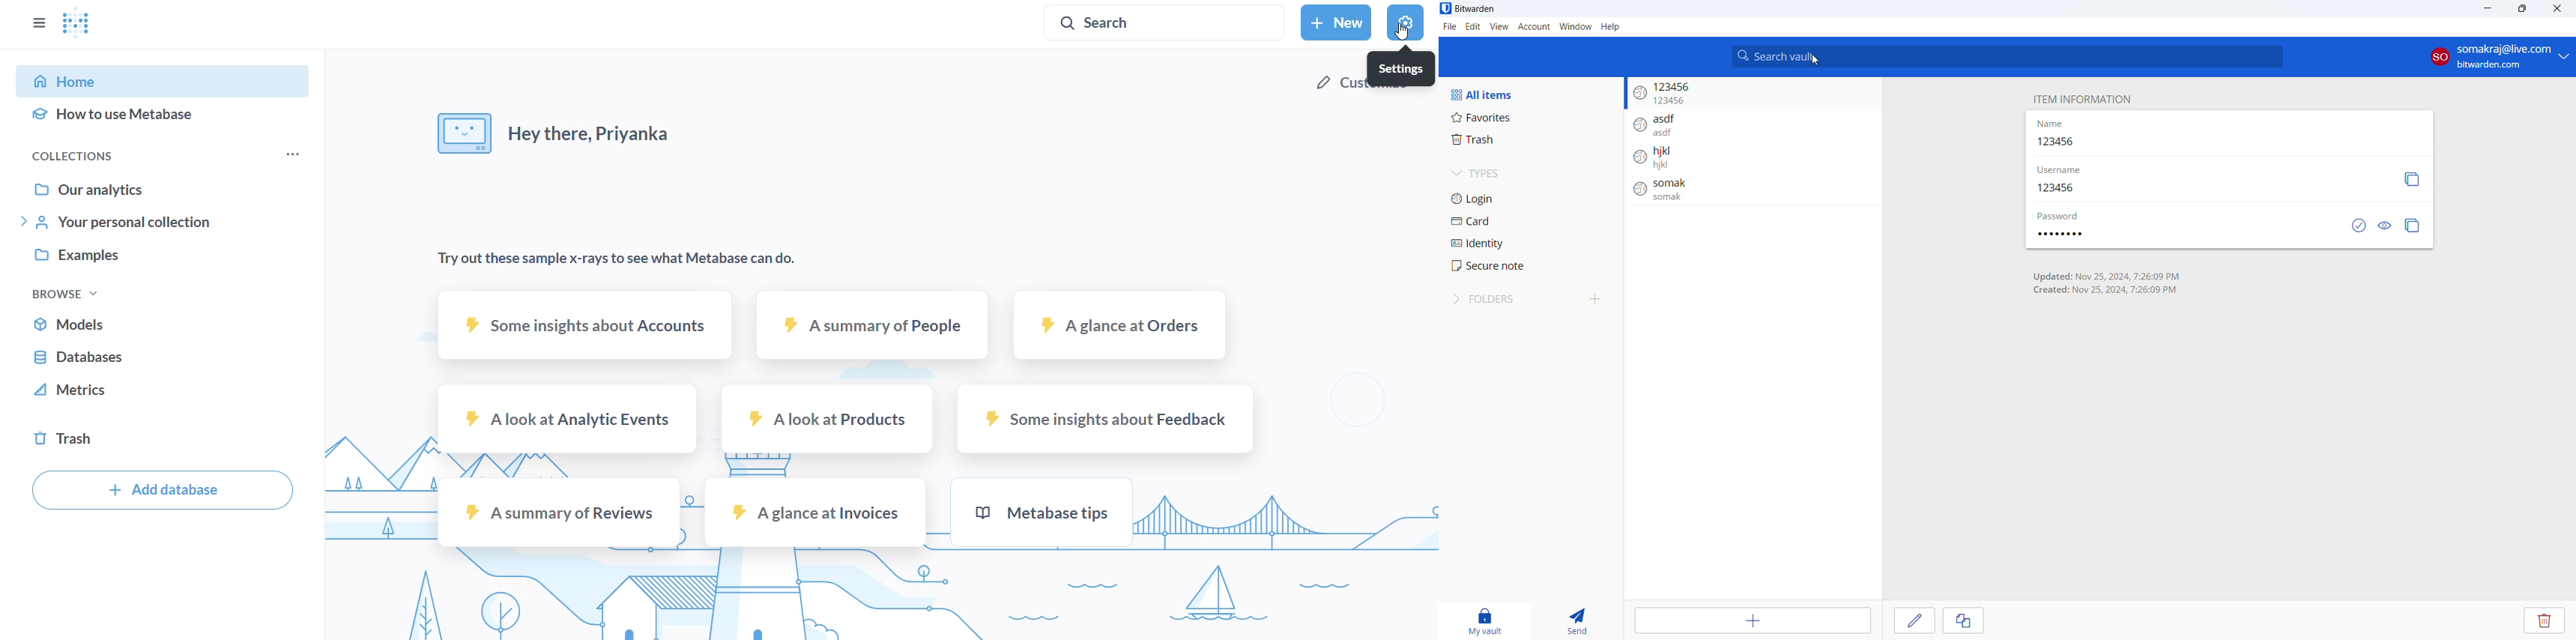  I want to click on cursor, so click(1817, 59).